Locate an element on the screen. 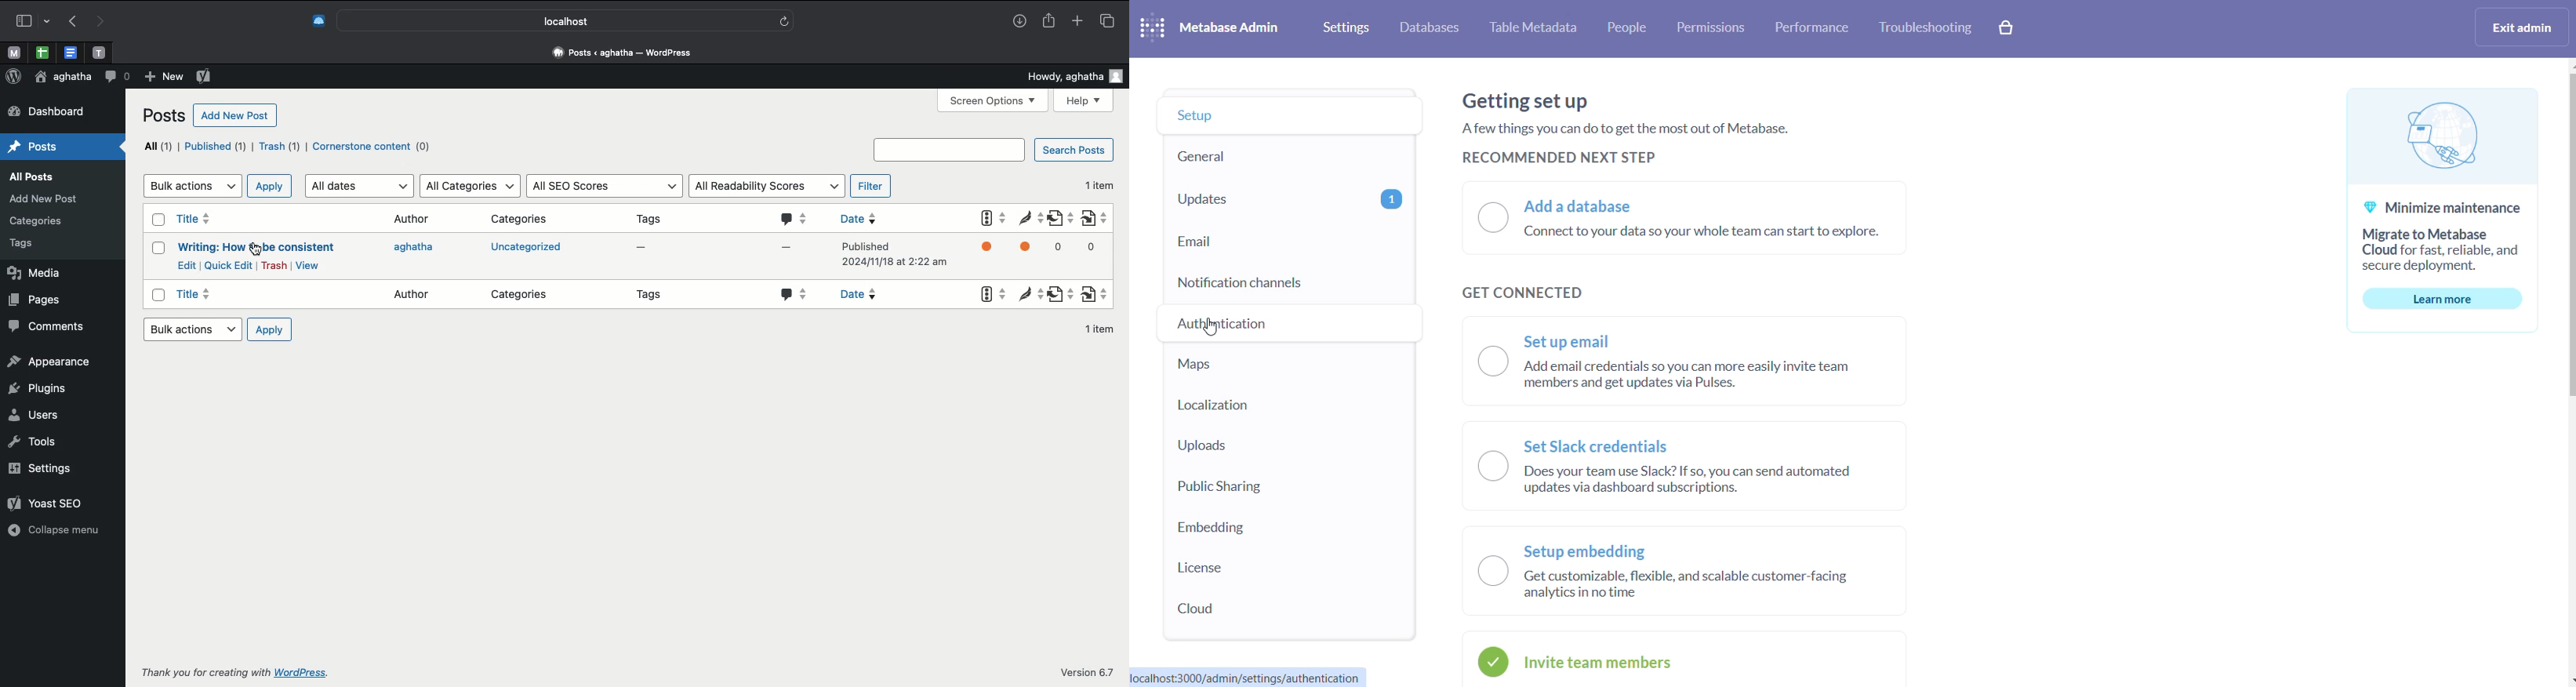 Image resolution: width=2576 pixels, height=700 pixels. Posts is located at coordinates (38, 147).